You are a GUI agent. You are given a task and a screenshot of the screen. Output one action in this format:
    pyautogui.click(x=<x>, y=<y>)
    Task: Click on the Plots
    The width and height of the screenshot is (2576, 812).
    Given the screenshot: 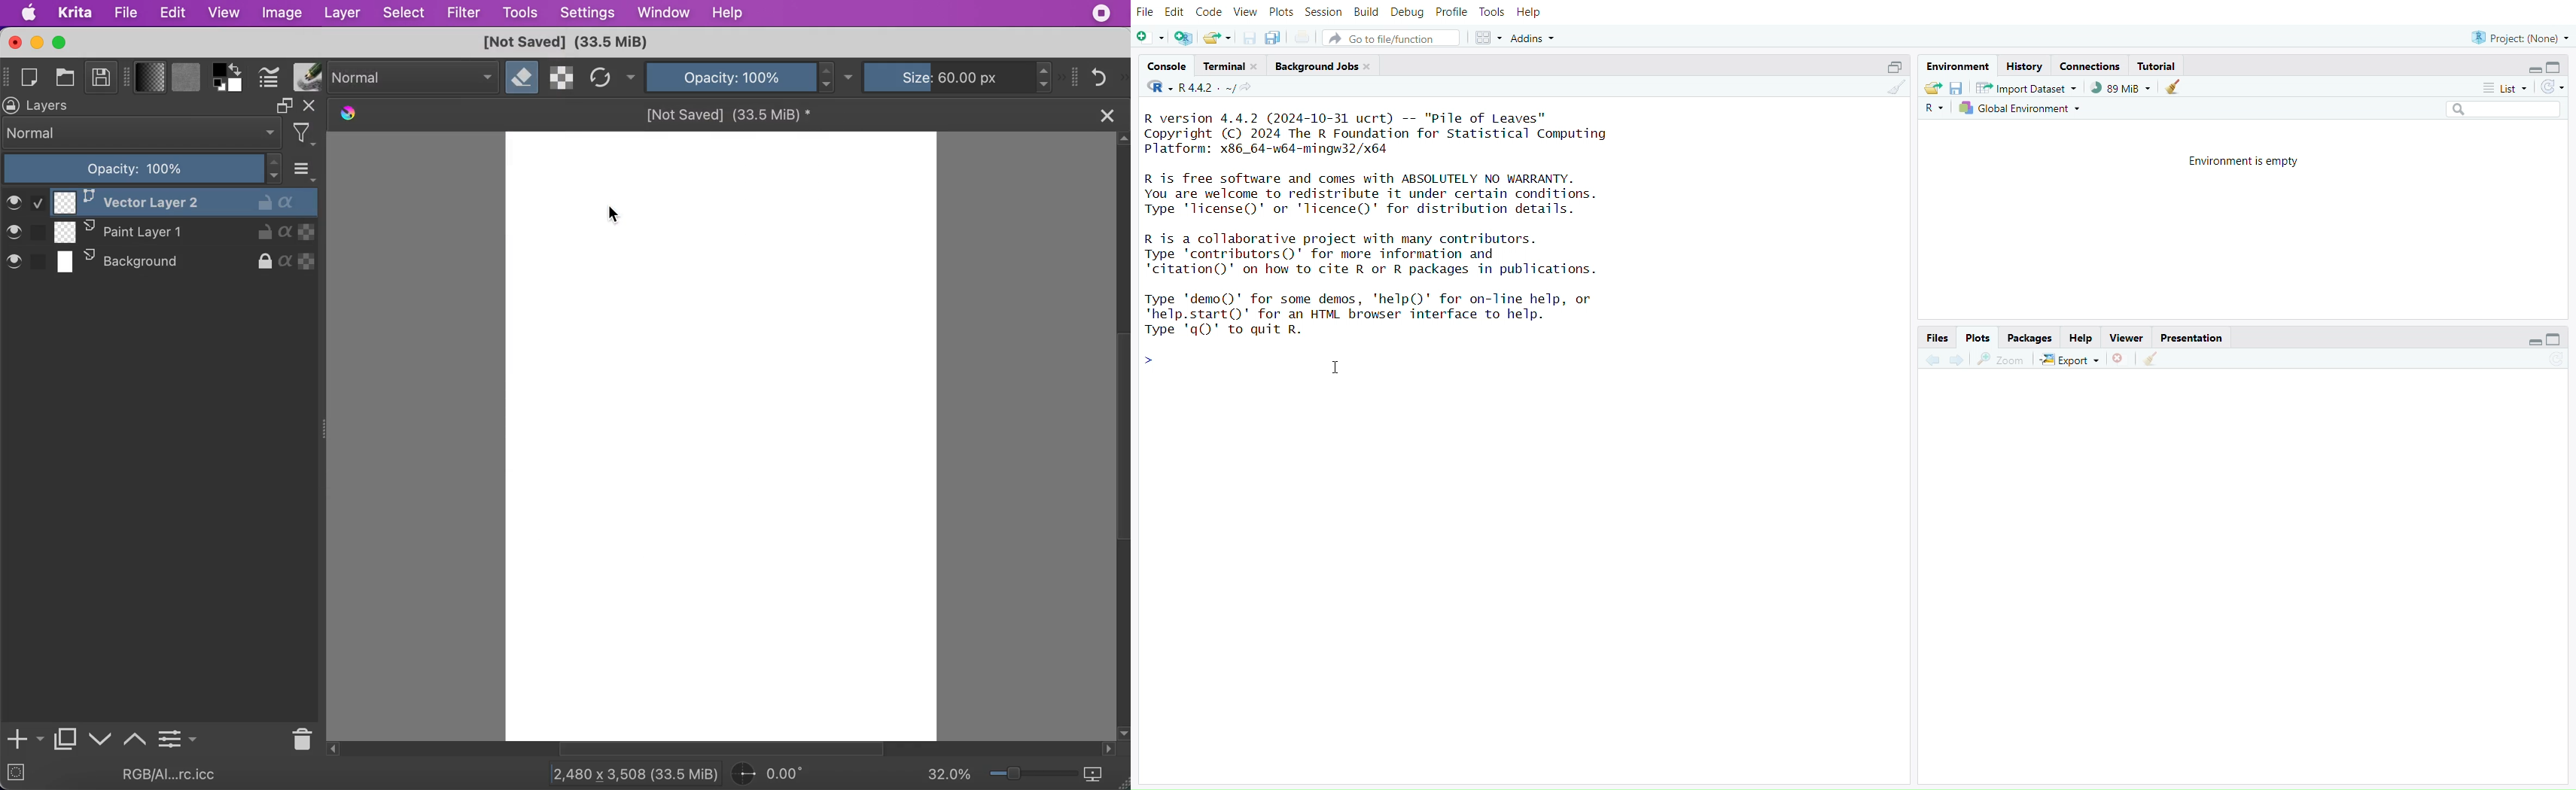 What is the action you would take?
    pyautogui.click(x=1280, y=12)
    